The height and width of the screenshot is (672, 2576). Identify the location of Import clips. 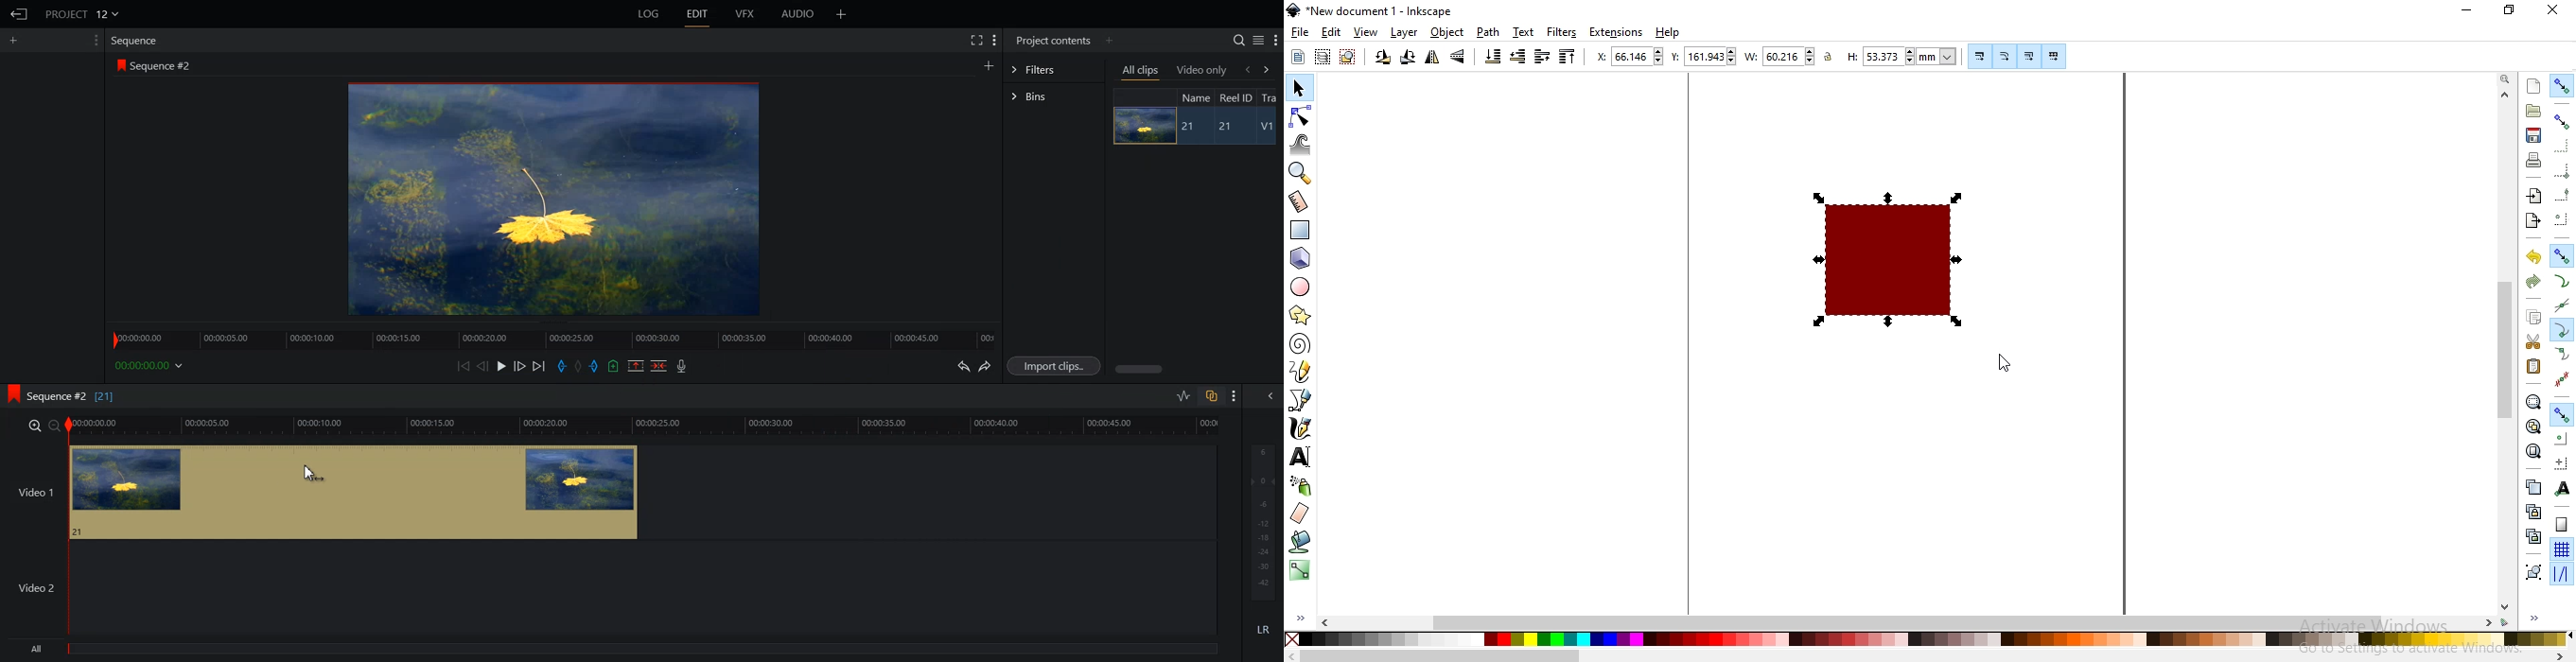
(1057, 366).